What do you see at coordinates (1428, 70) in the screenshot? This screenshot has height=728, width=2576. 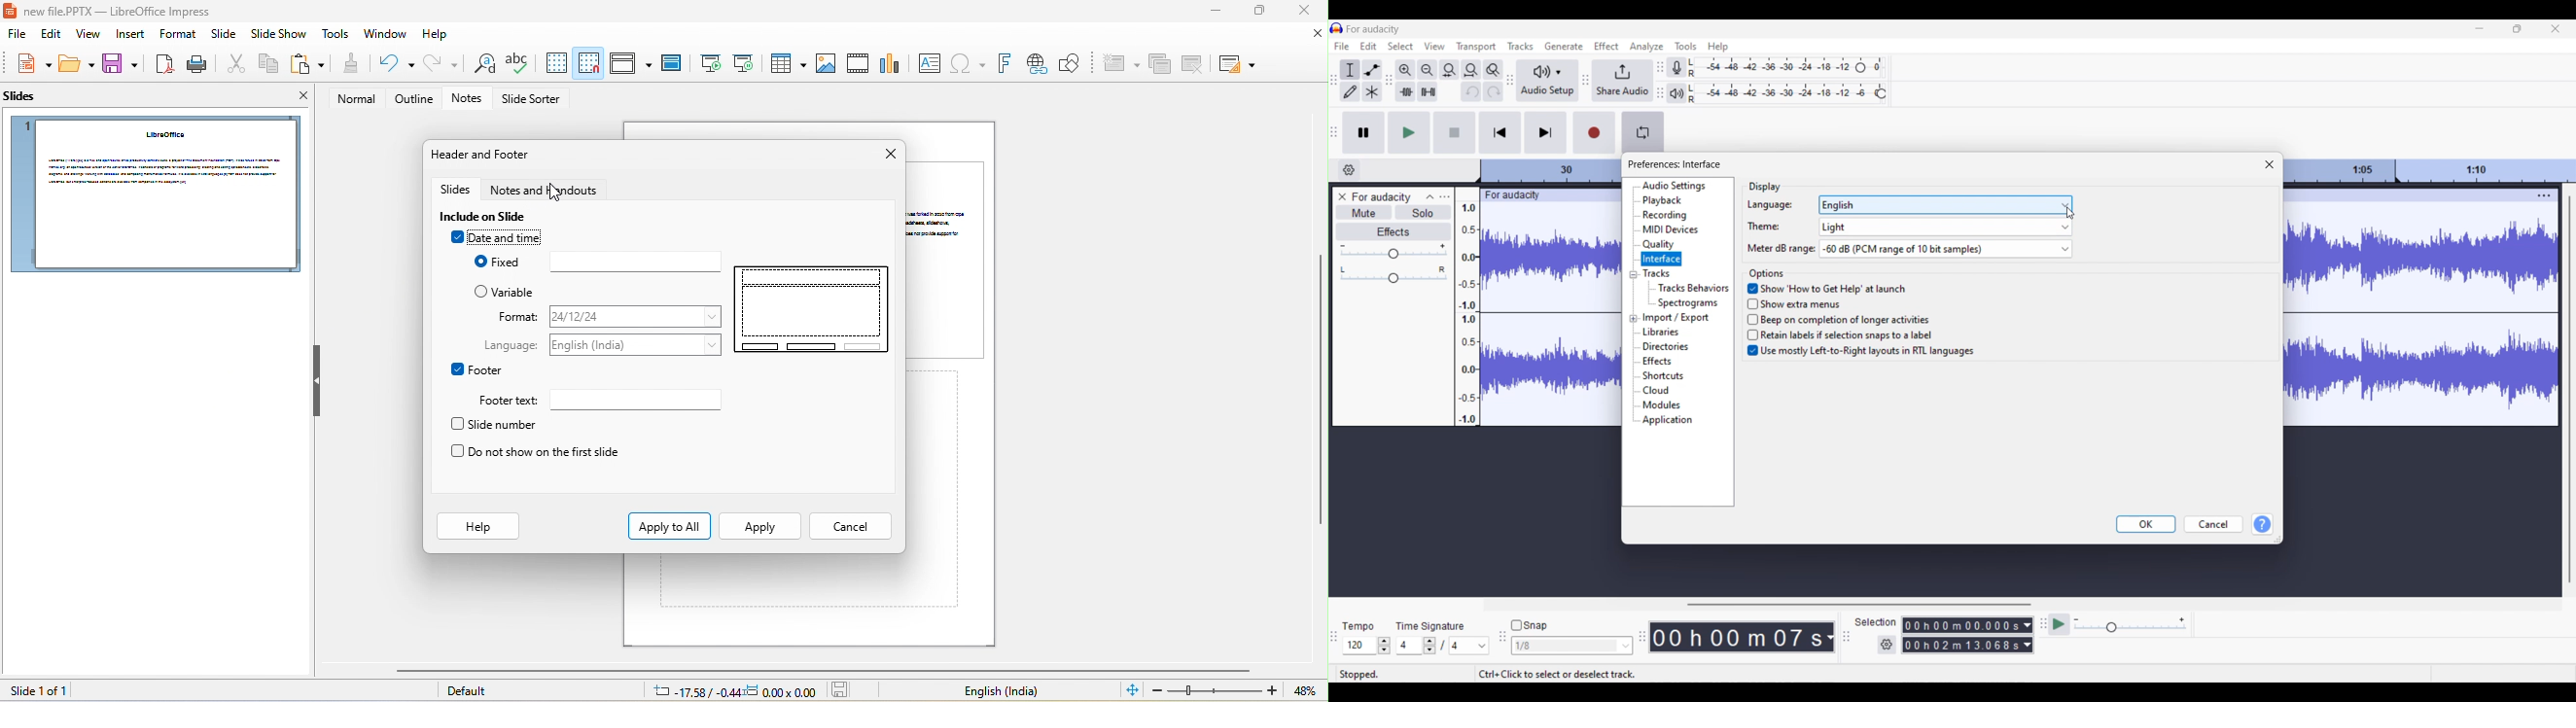 I see `Zoom out` at bounding box center [1428, 70].